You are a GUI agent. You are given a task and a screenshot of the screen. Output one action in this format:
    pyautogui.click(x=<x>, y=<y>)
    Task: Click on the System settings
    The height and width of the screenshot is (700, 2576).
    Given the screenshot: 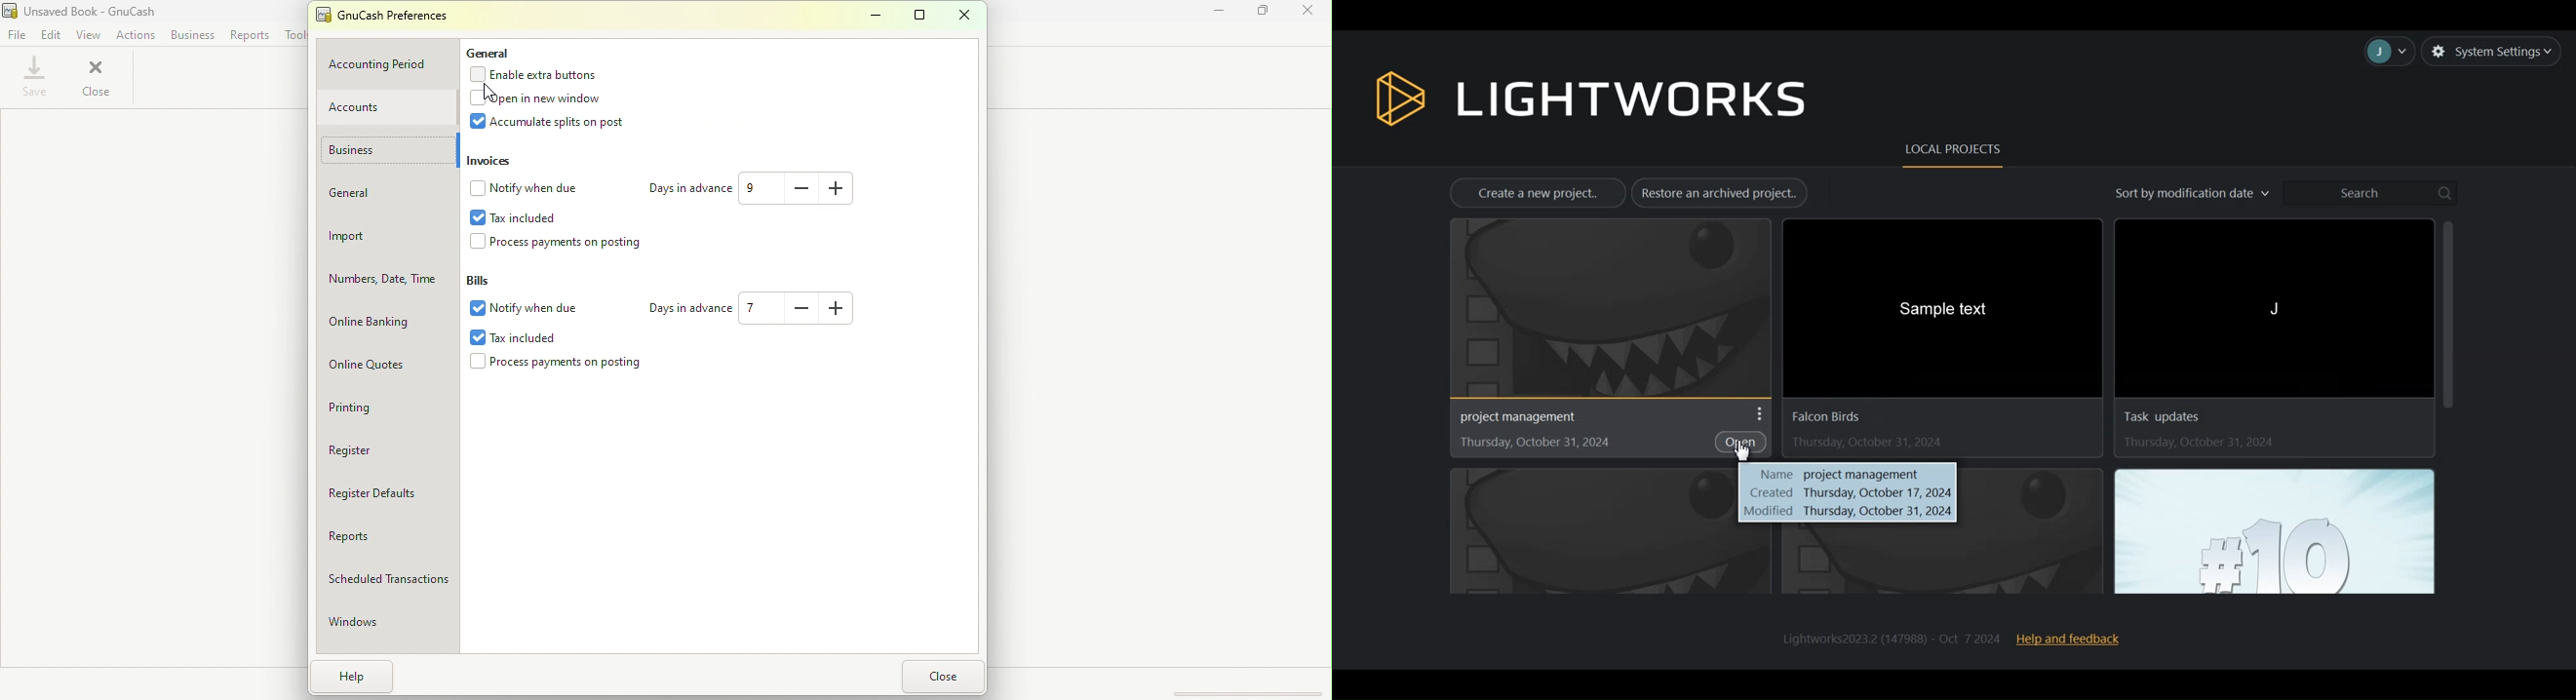 What is the action you would take?
    pyautogui.click(x=2493, y=49)
    